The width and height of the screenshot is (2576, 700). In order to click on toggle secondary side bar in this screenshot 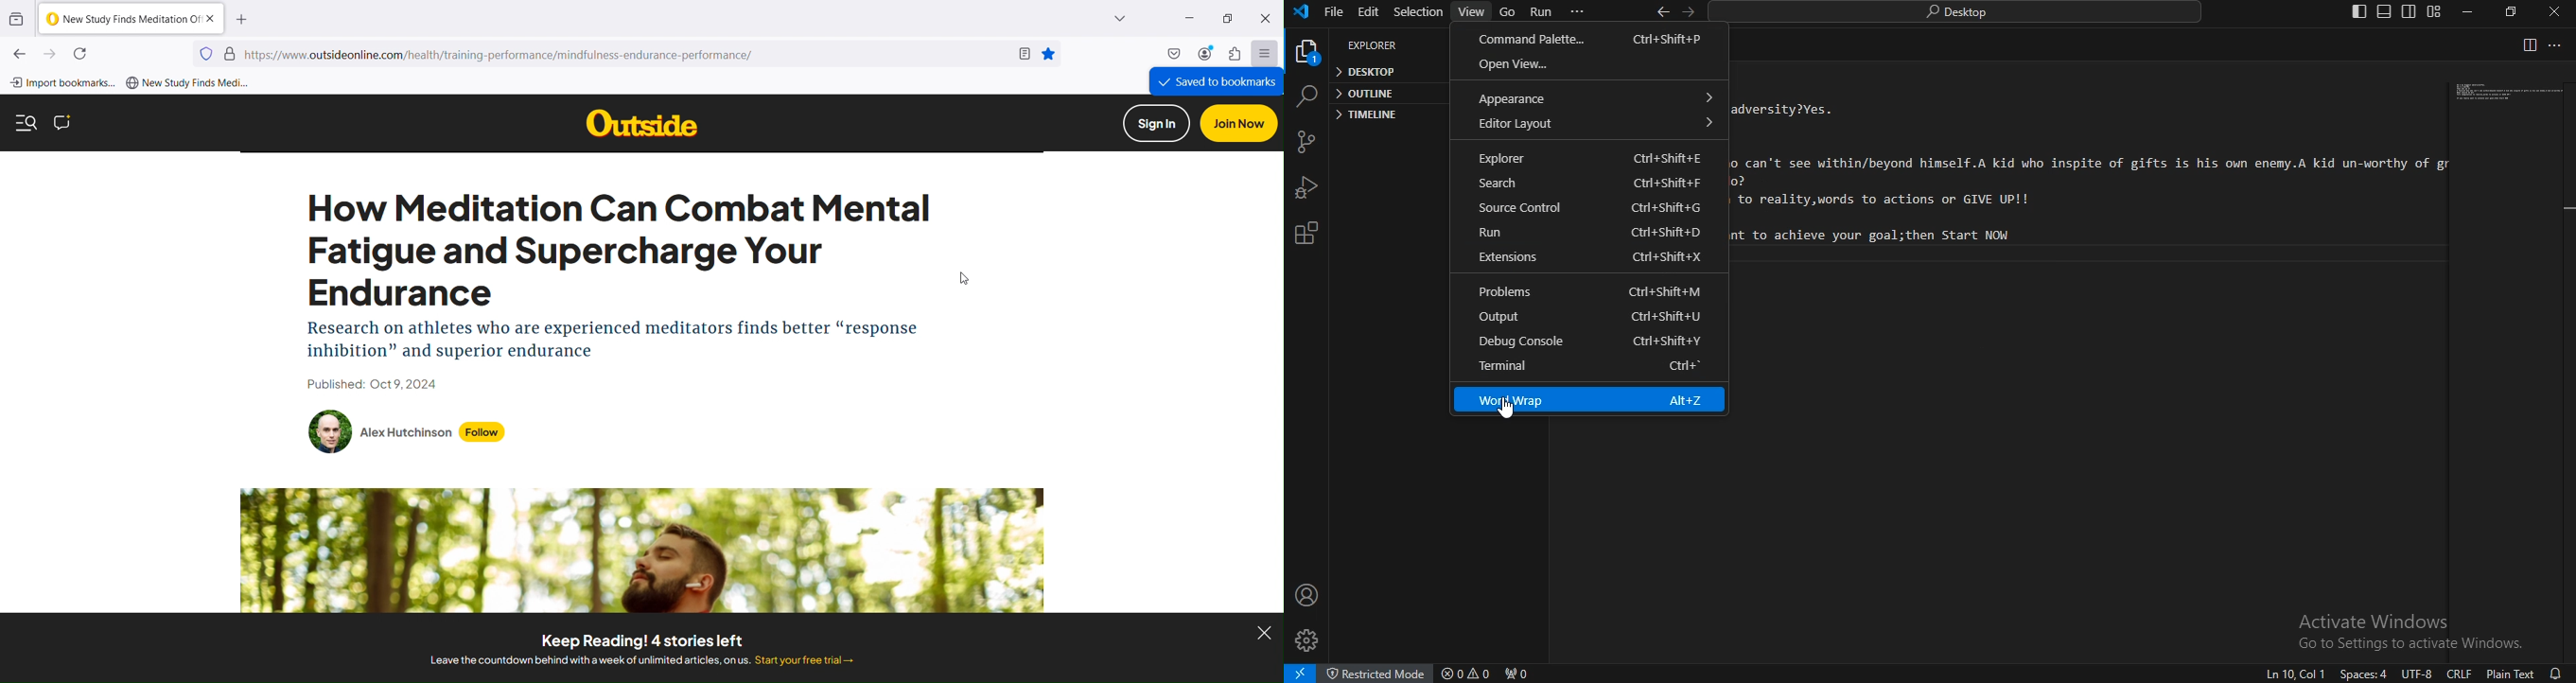, I will do `click(2410, 12)`.